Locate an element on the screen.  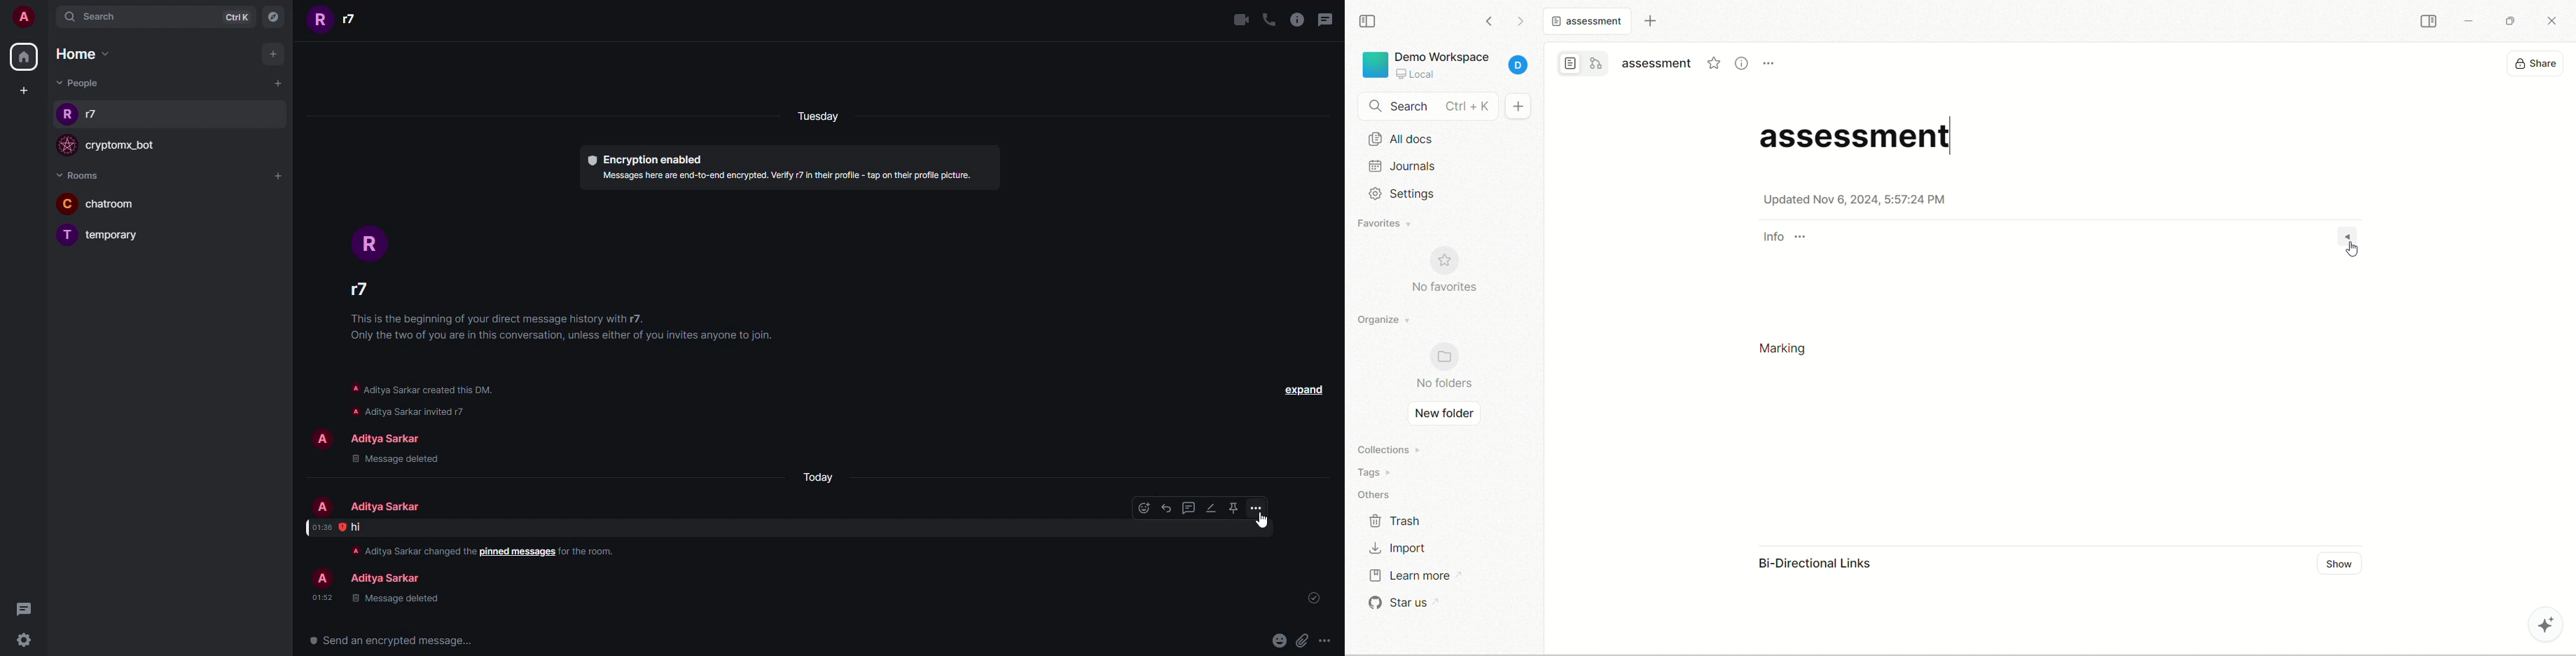
add is located at coordinates (277, 175).